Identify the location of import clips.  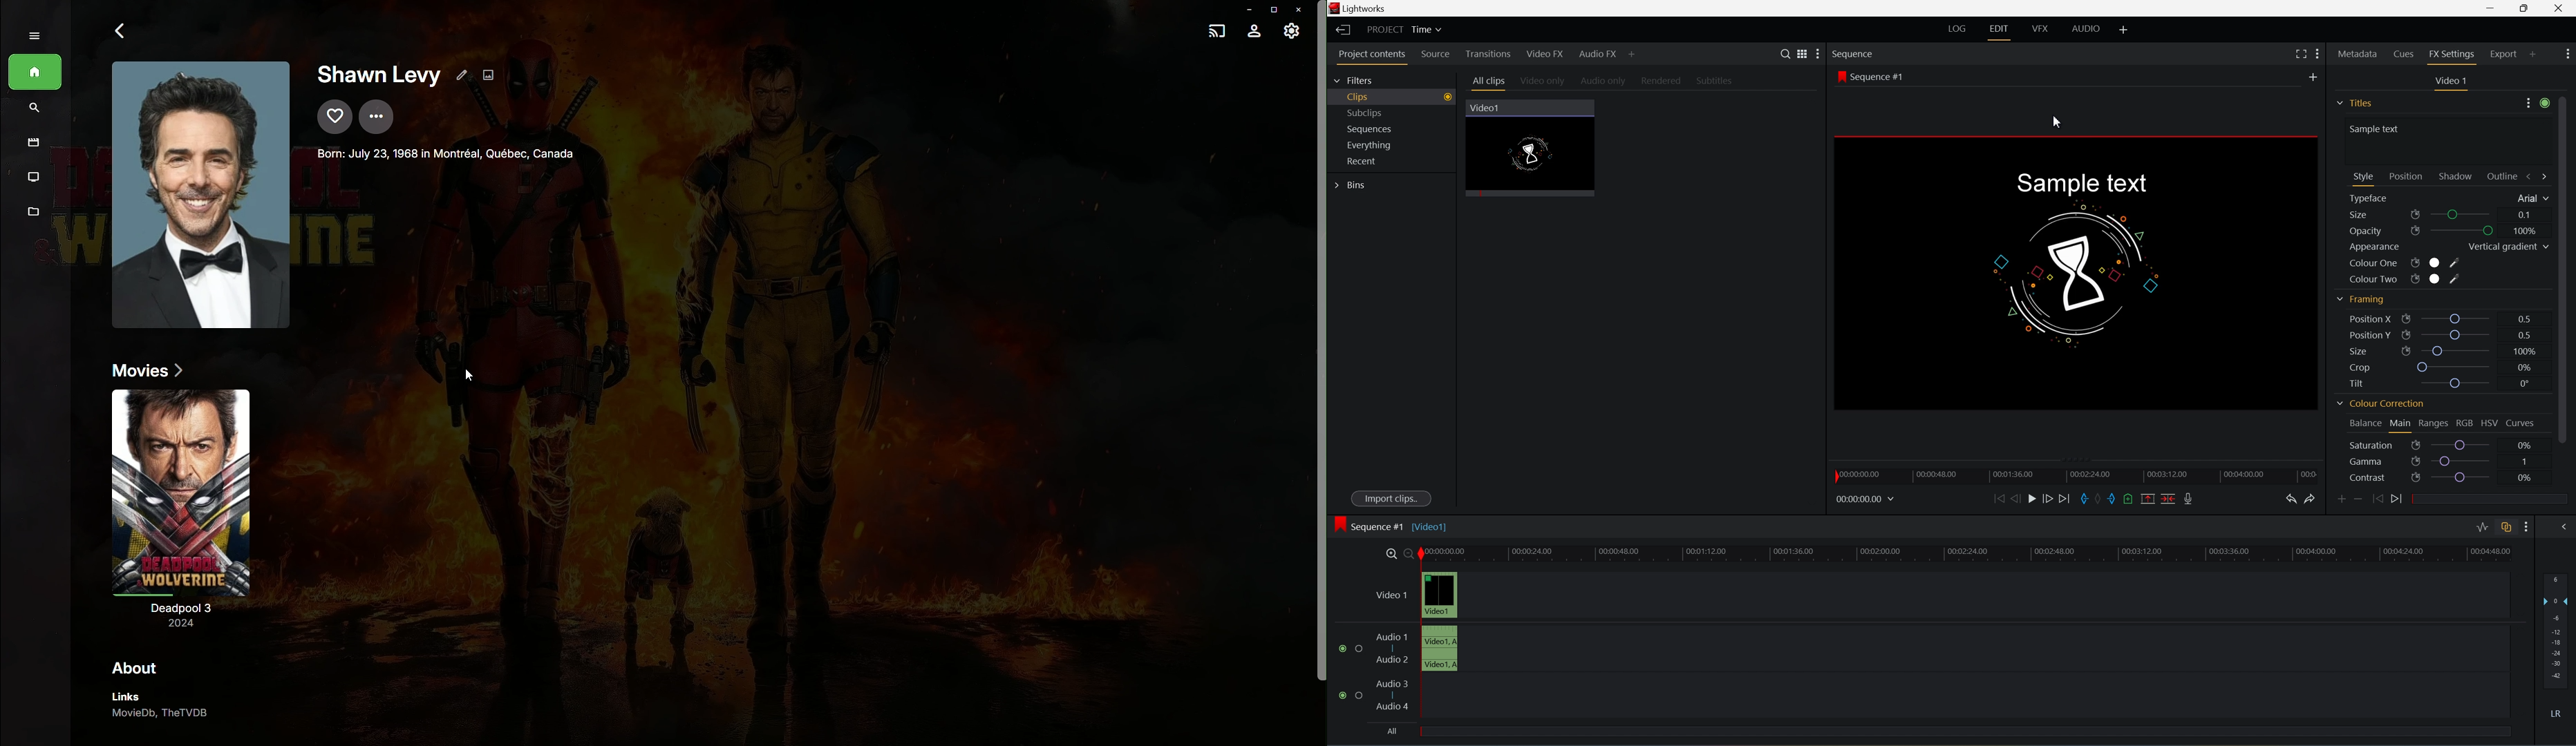
(1393, 500).